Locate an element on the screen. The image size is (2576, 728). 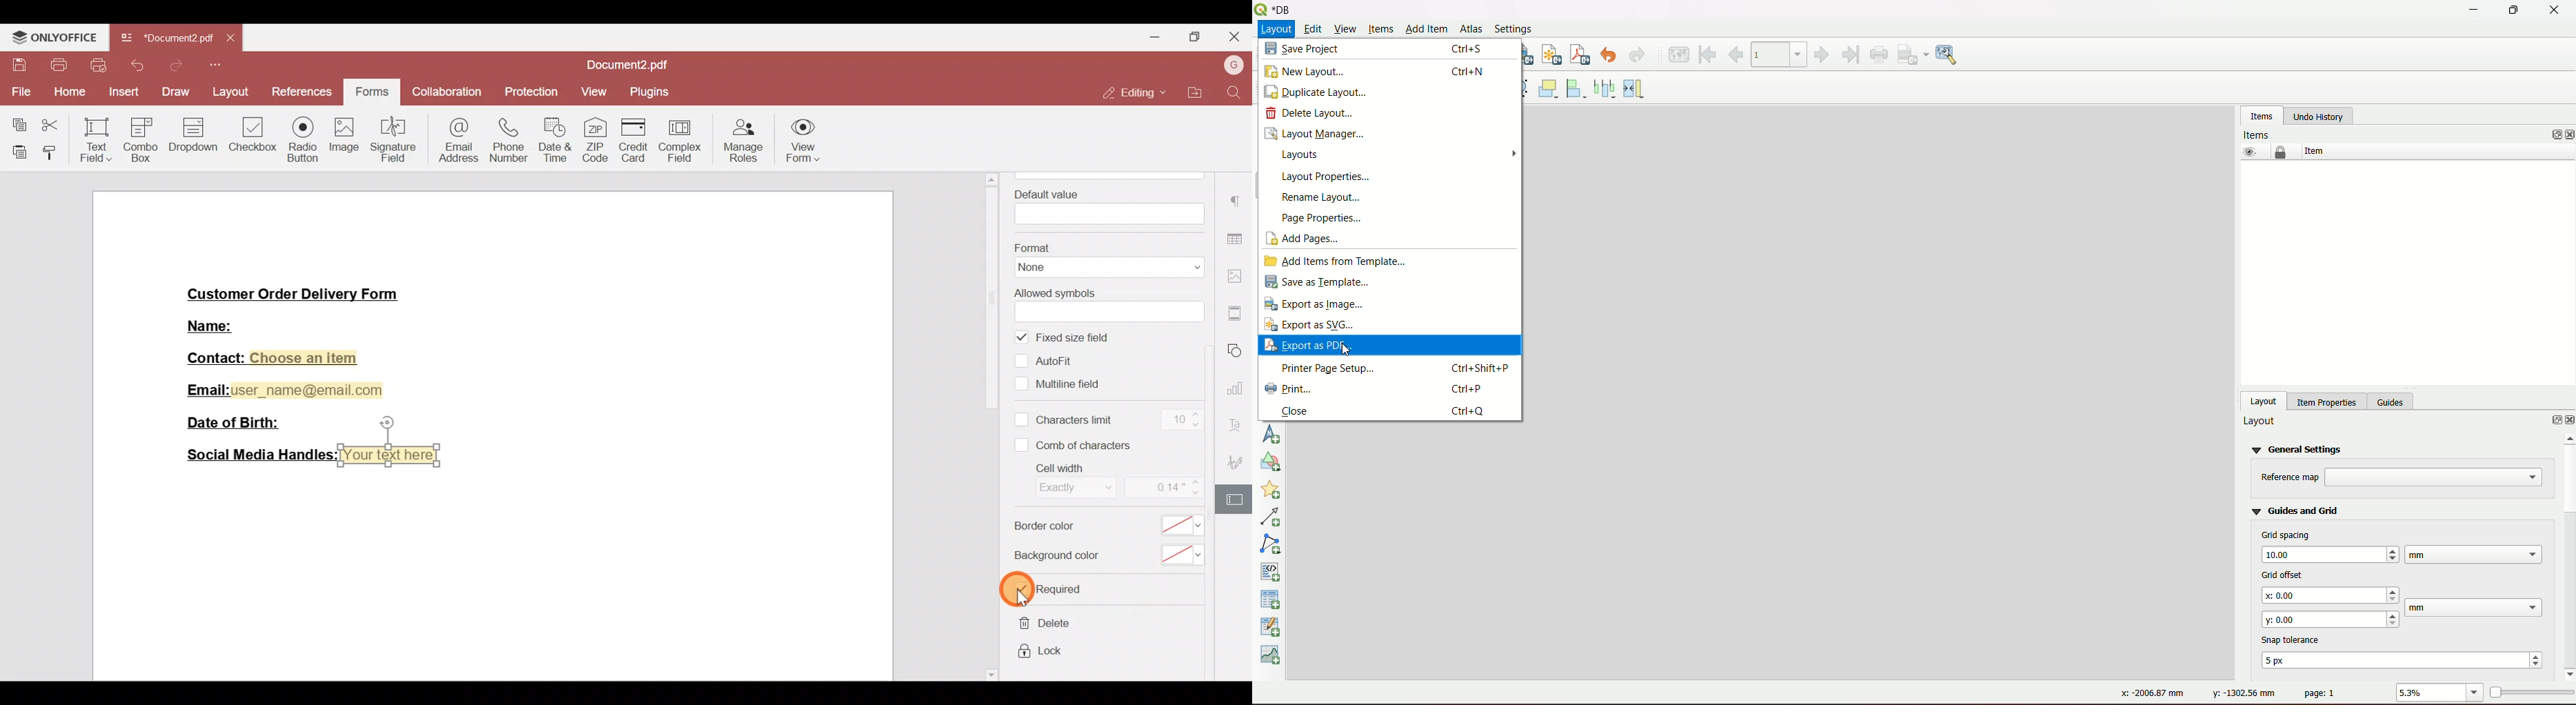
Collaboration is located at coordinates (448, 93).